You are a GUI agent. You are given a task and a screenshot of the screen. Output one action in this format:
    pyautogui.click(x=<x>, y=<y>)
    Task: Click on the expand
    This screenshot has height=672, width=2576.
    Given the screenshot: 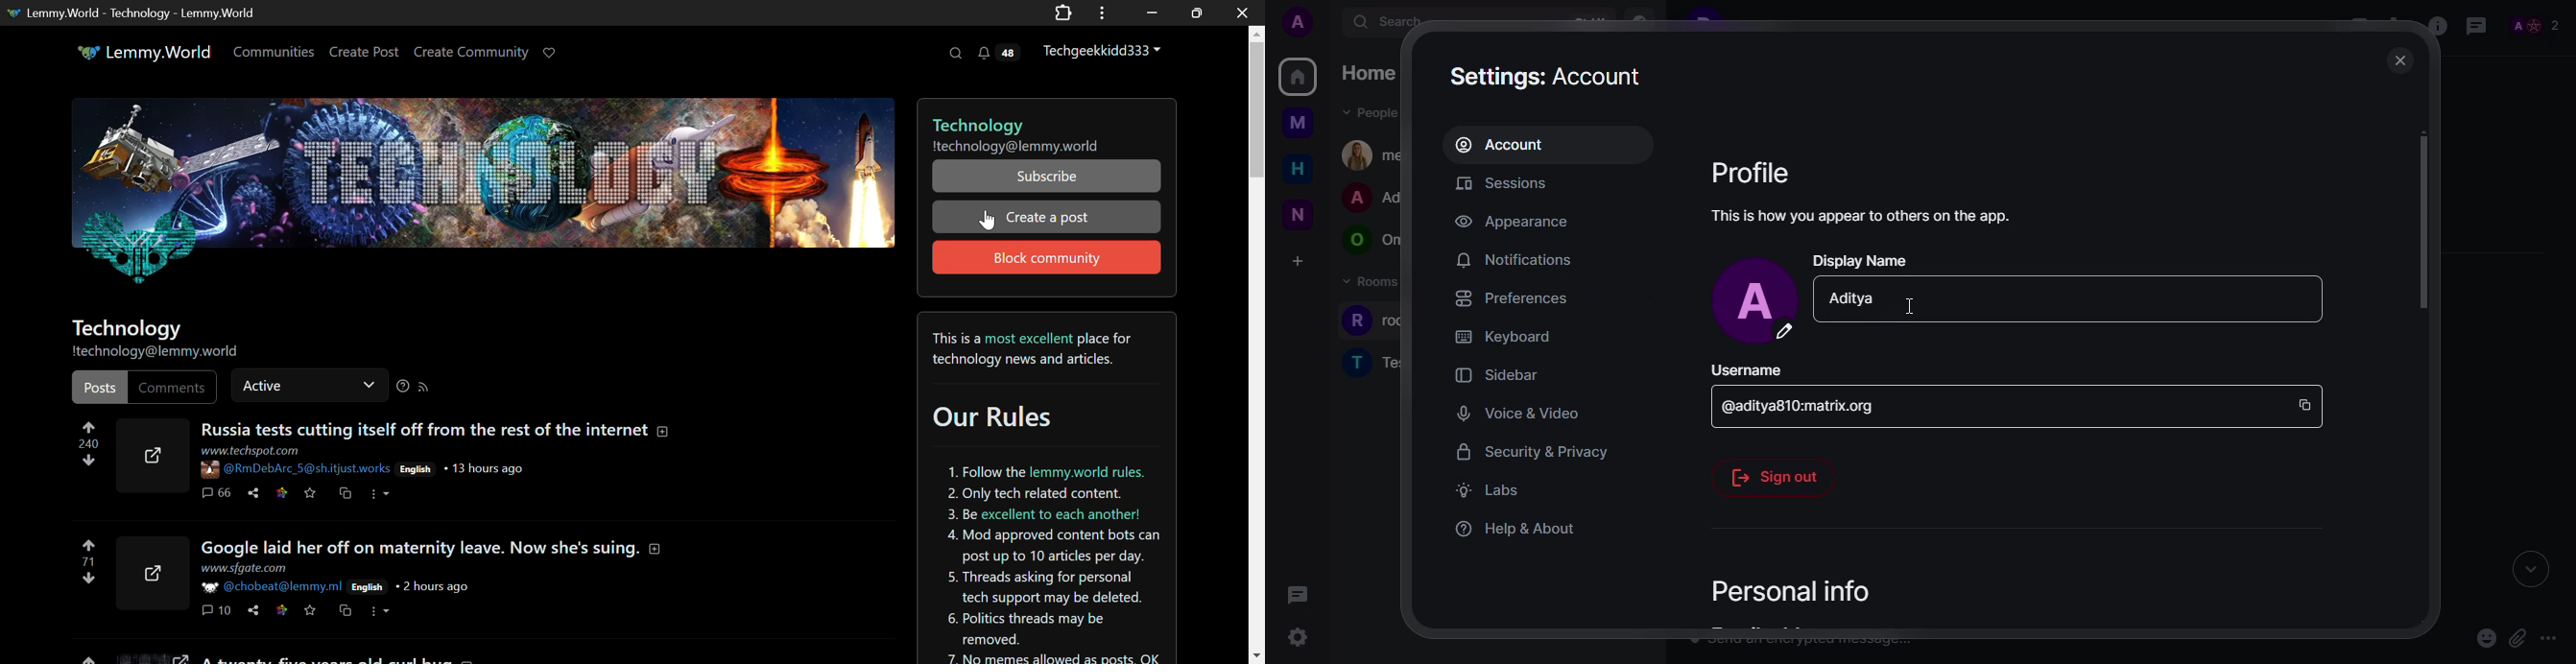 What is the action you would take?
    pyautogui.click(x=2524, y=569)
    